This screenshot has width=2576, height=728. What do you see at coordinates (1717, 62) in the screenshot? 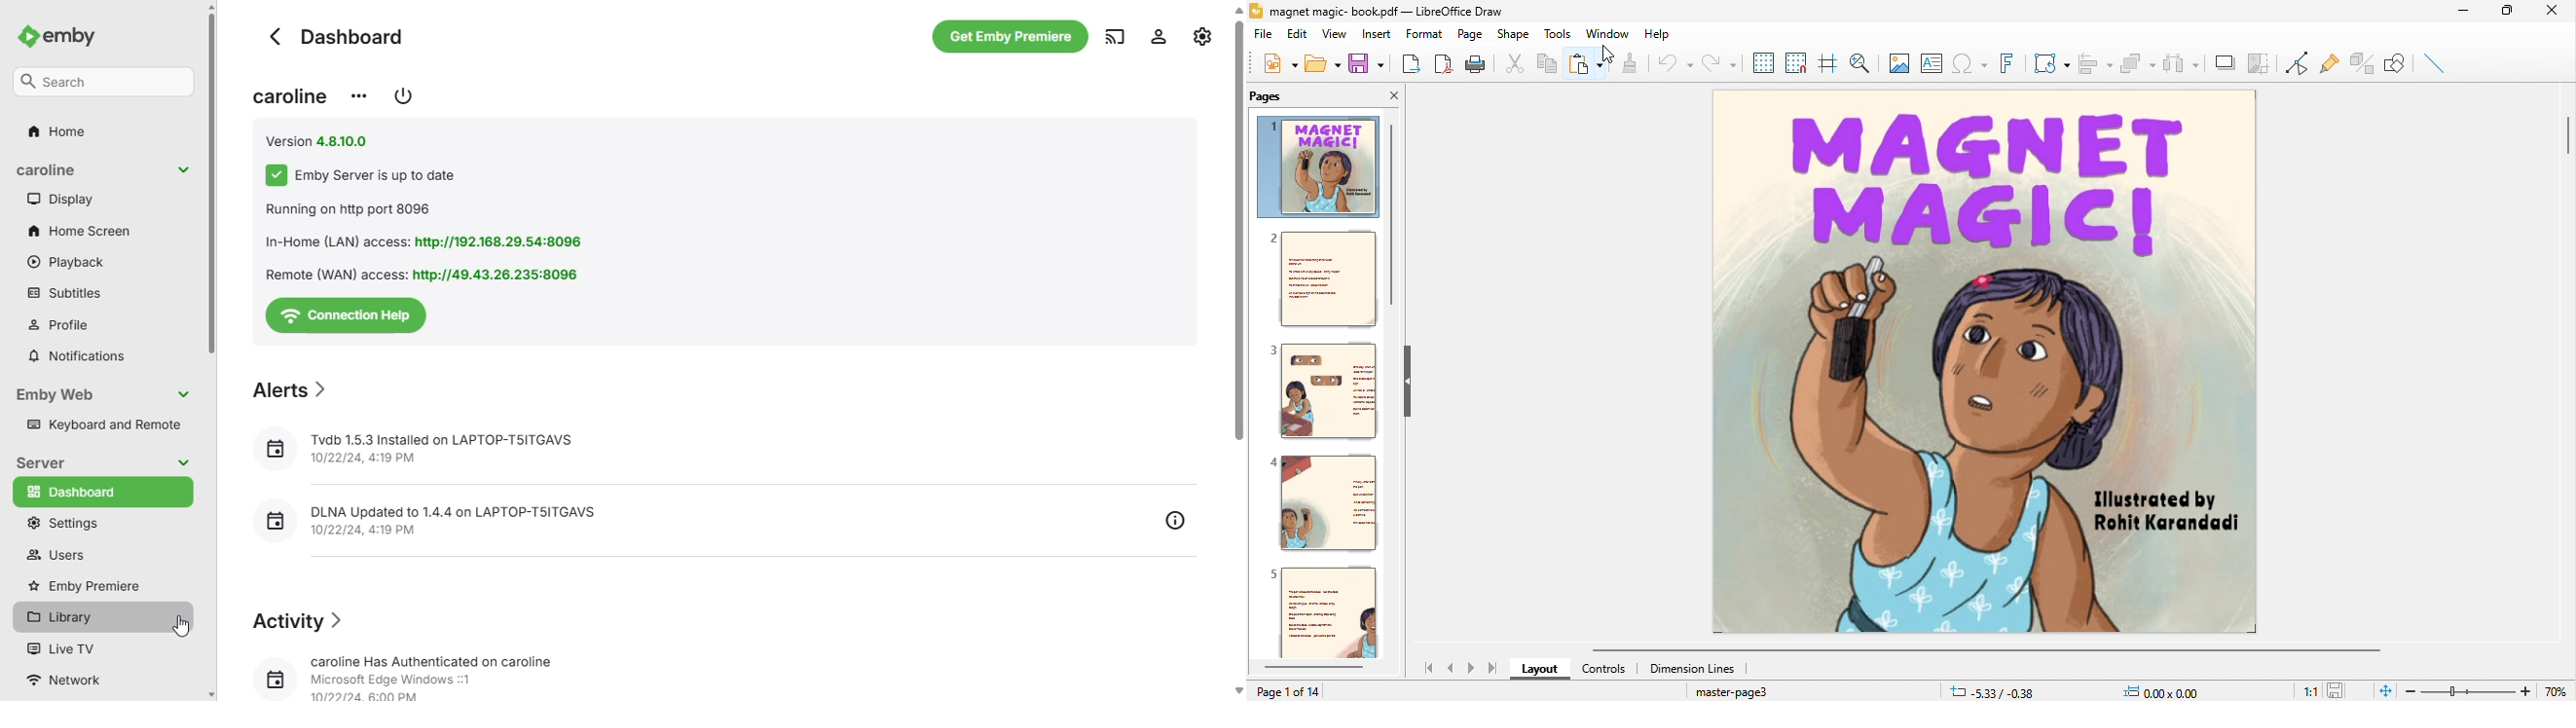
I see `redo` at bounding box center [1717, 62].